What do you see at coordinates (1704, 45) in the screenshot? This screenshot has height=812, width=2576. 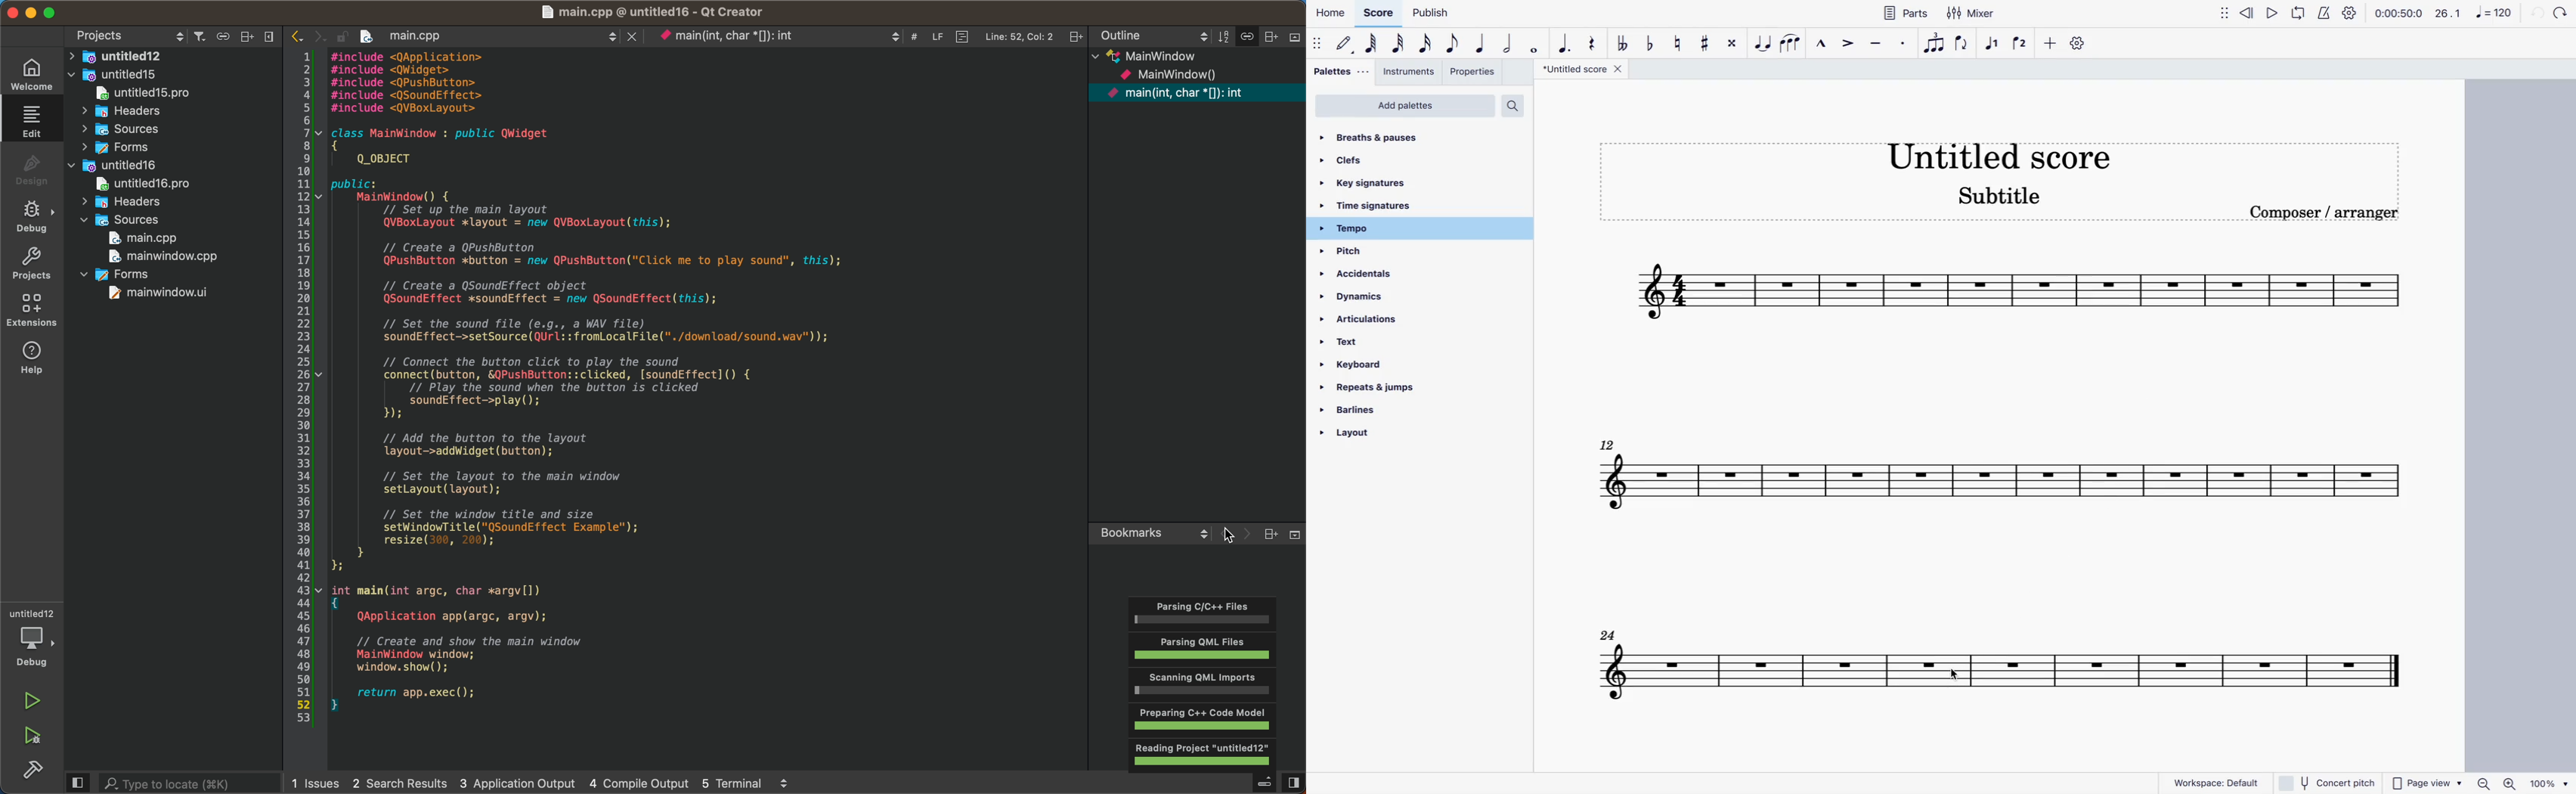 I see `toggle sharp` at bounding box center [1704, 45].